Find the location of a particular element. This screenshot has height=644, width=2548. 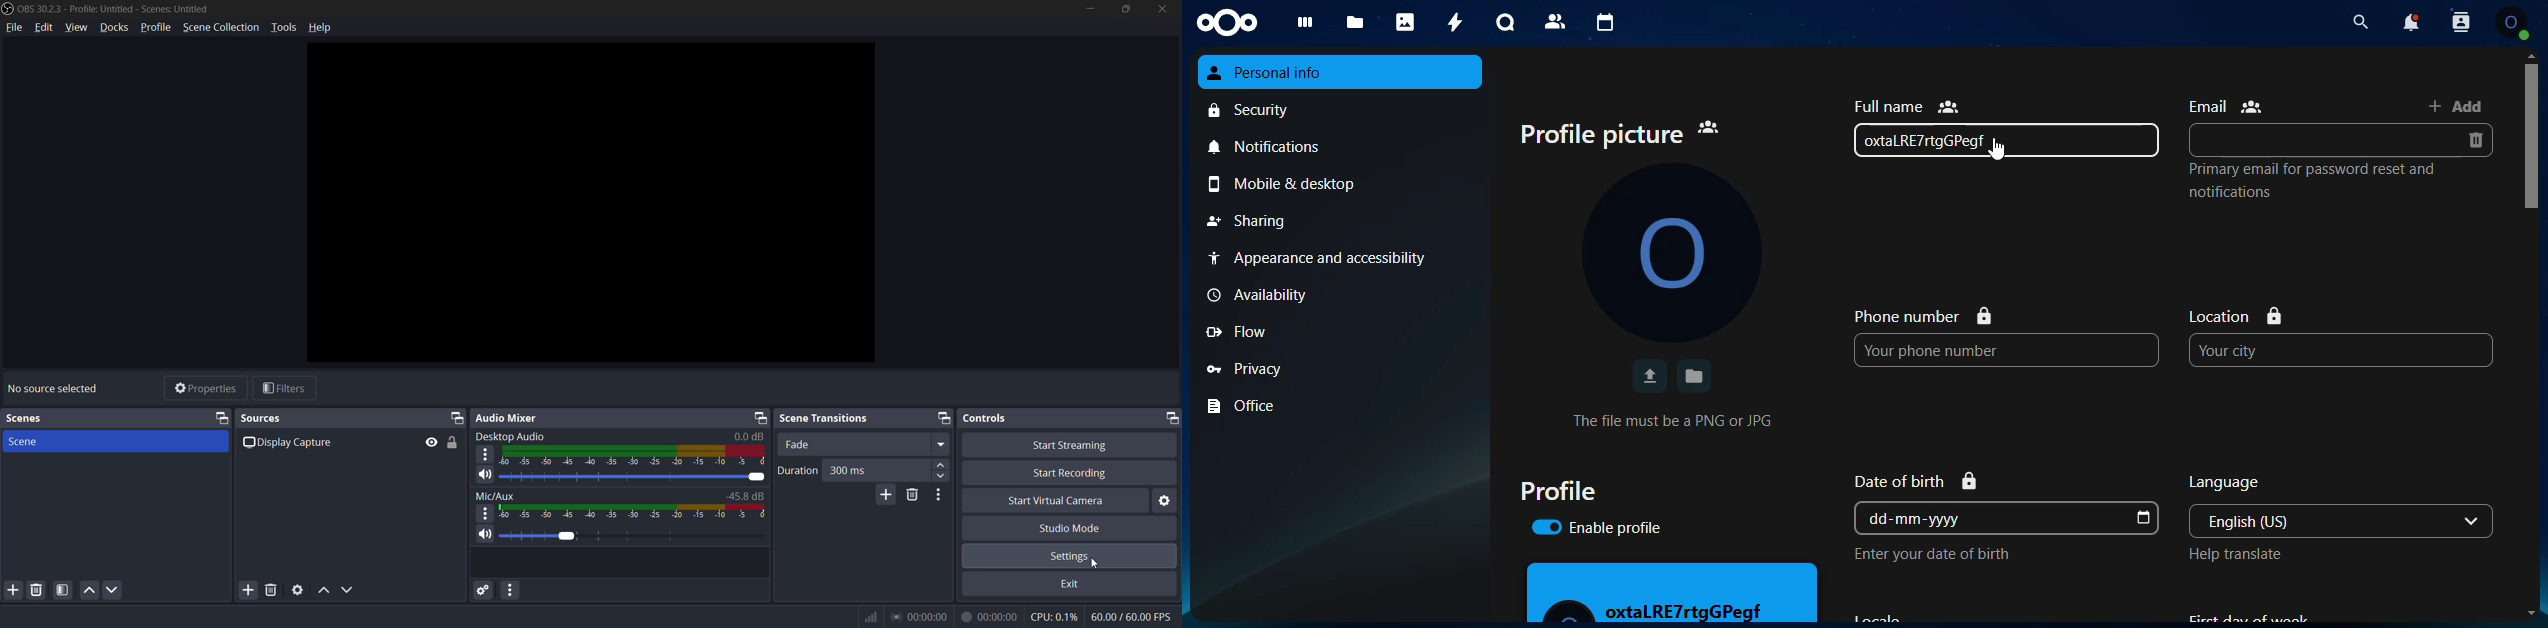

exit is located at coordinates (1068, 584).